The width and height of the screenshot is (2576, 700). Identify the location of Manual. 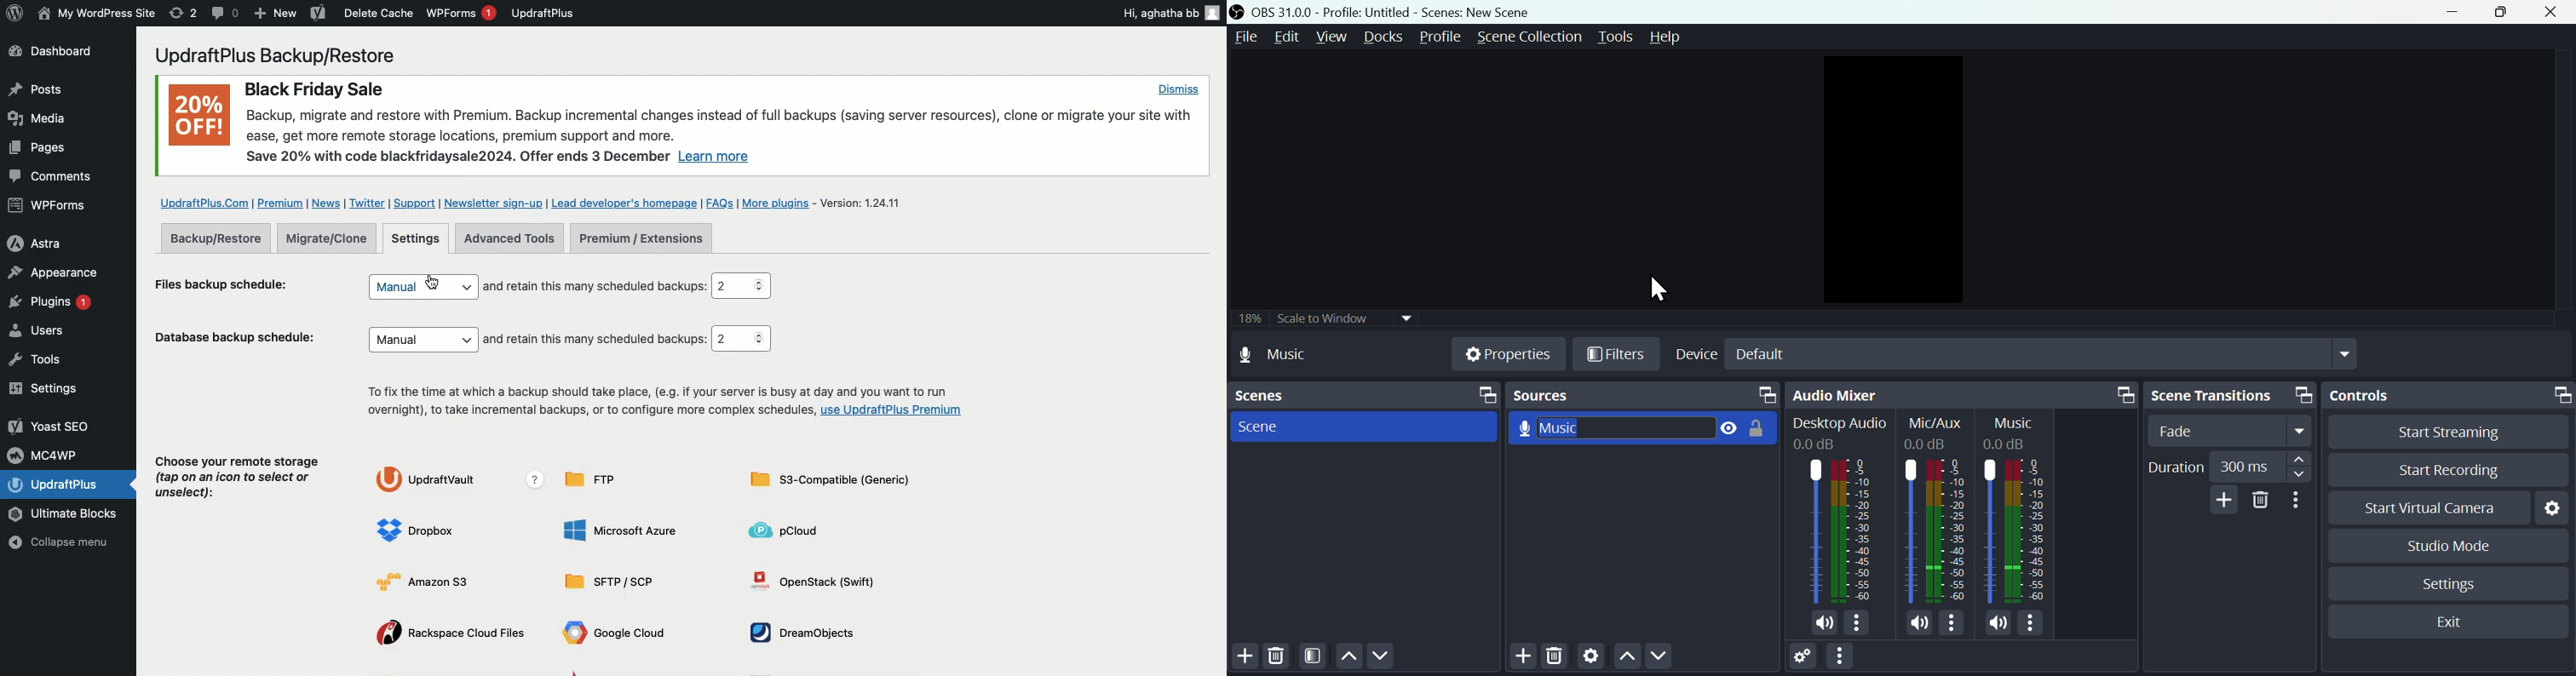
(424, 340).